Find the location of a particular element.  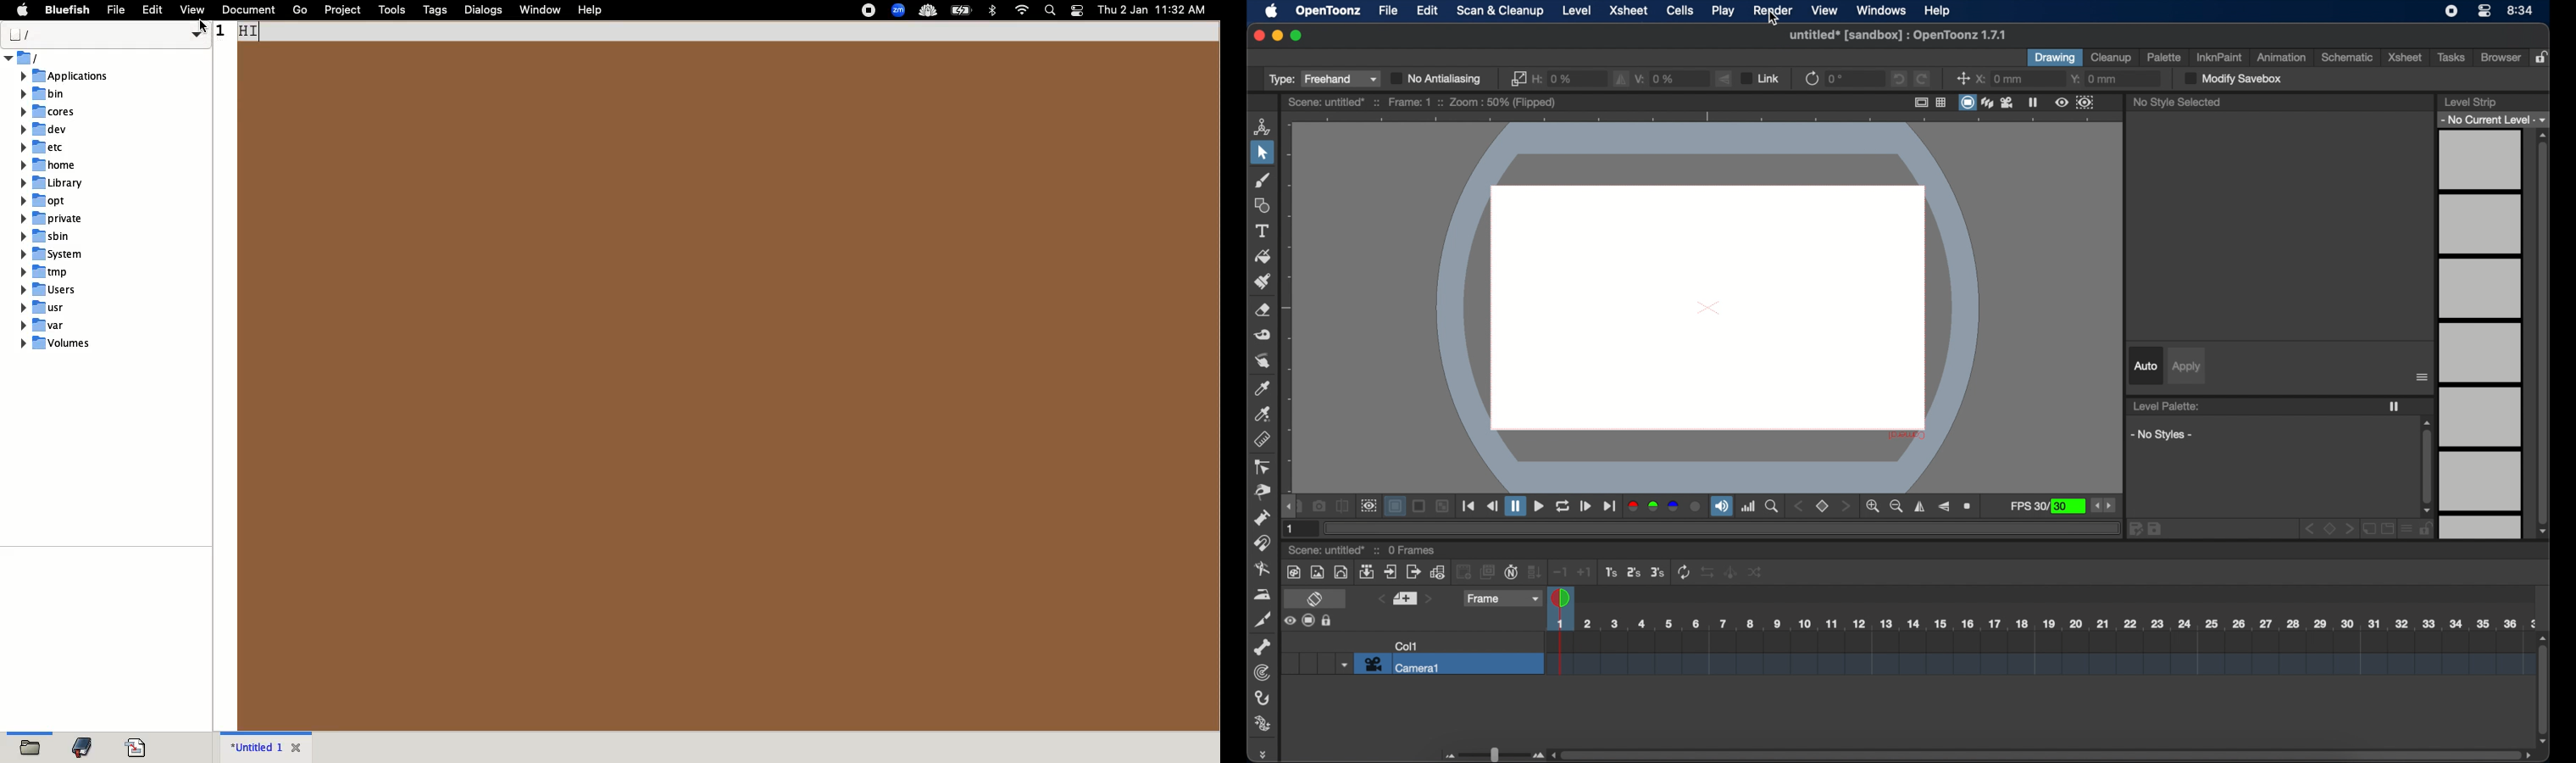

x is located at coordinates (1999, 78).